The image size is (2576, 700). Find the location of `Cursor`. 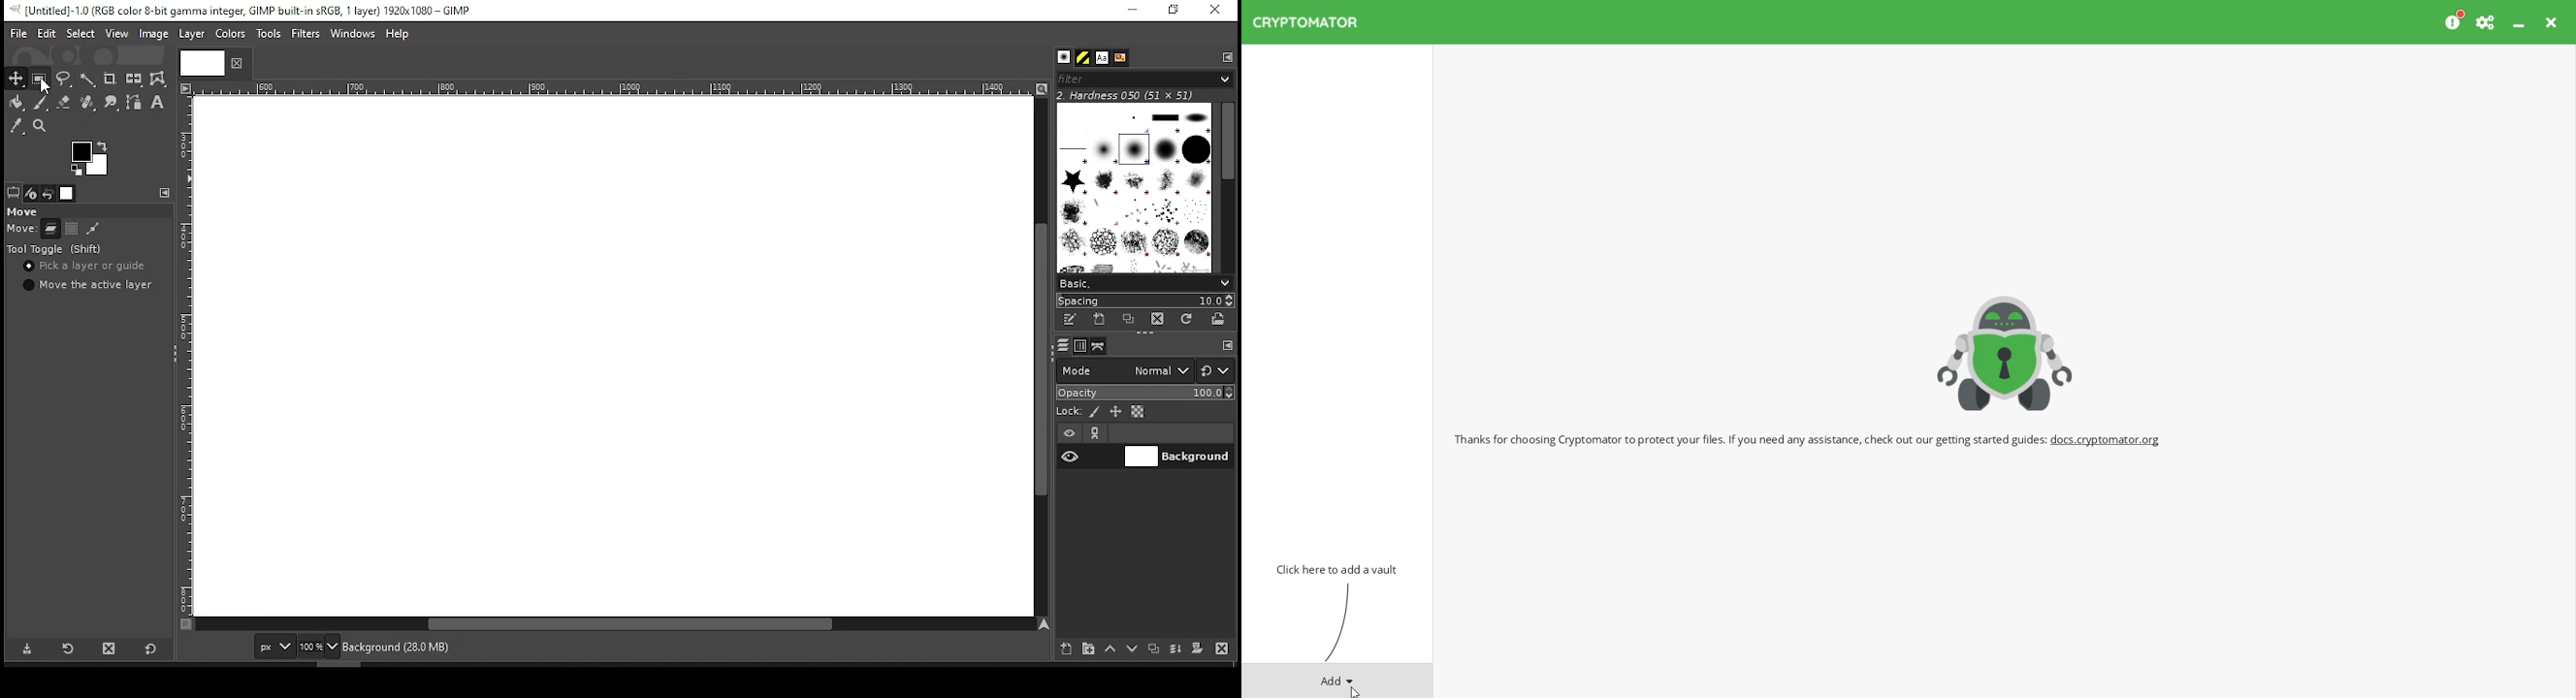

Cursor is located at coordinates (1354, 691).